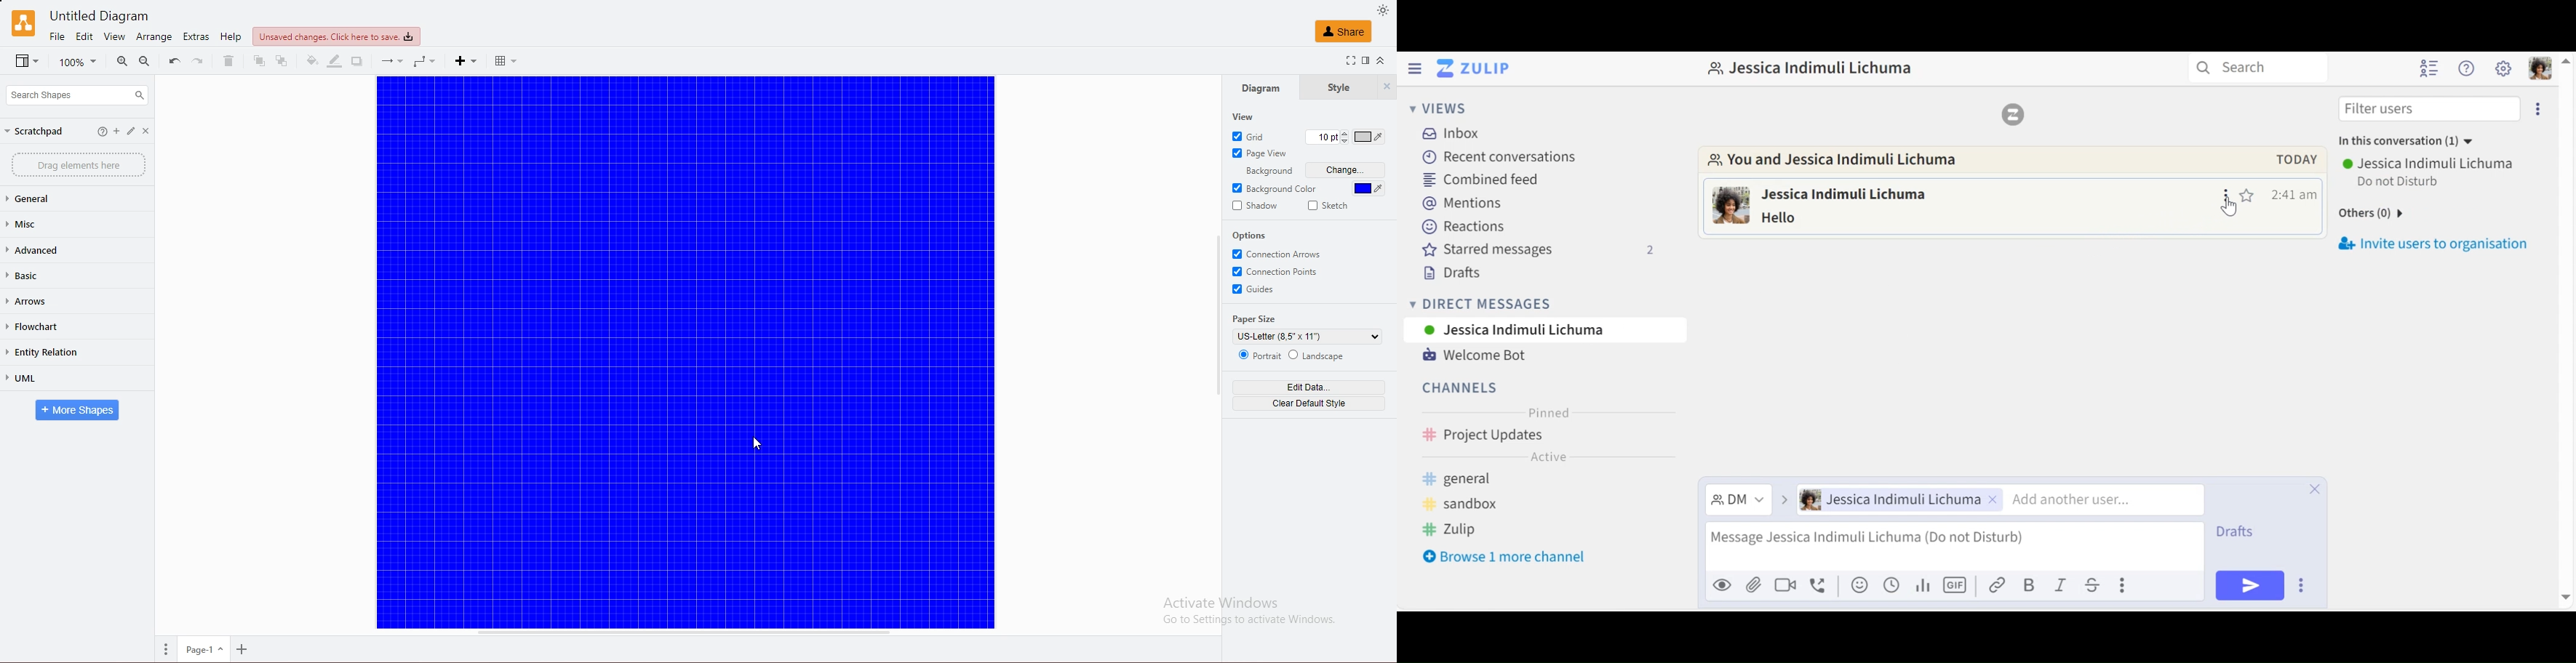 Image resolution: width=2576 pixels, height=672 pixels. Describe the element at coordinates (1862, 193) in the screenshot. I see `user name` at that location.